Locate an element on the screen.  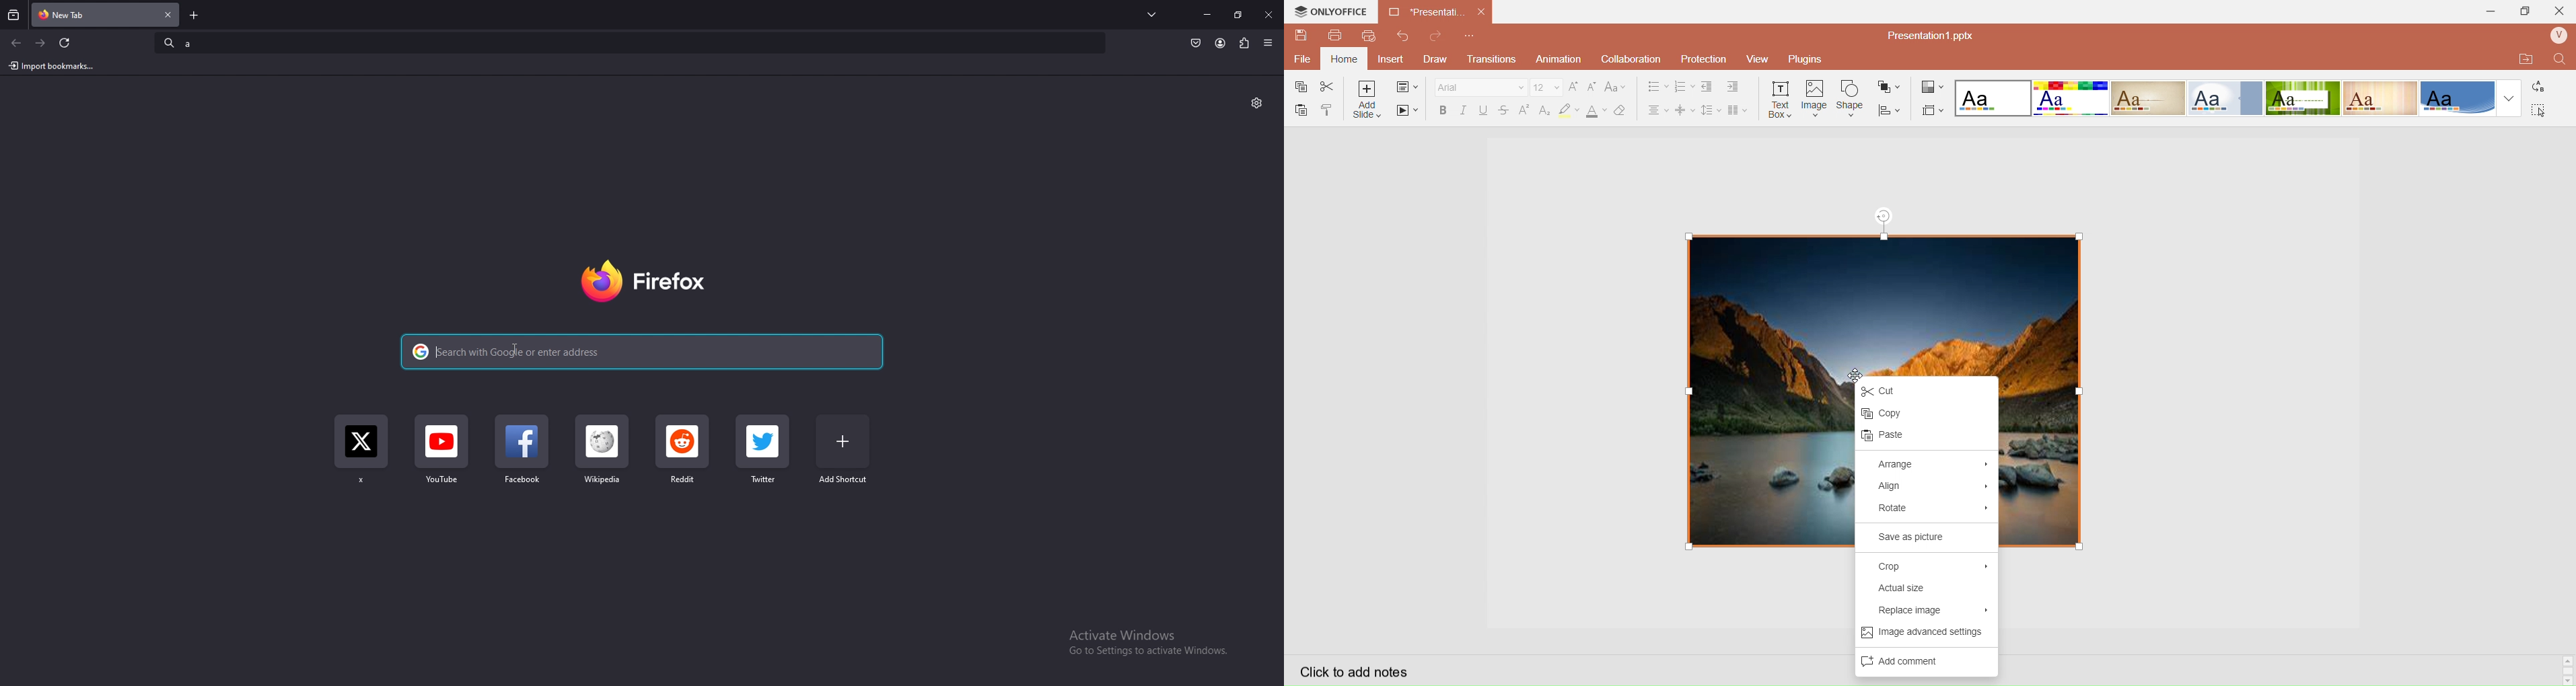
Crop is located at coordinates (1927, 566).